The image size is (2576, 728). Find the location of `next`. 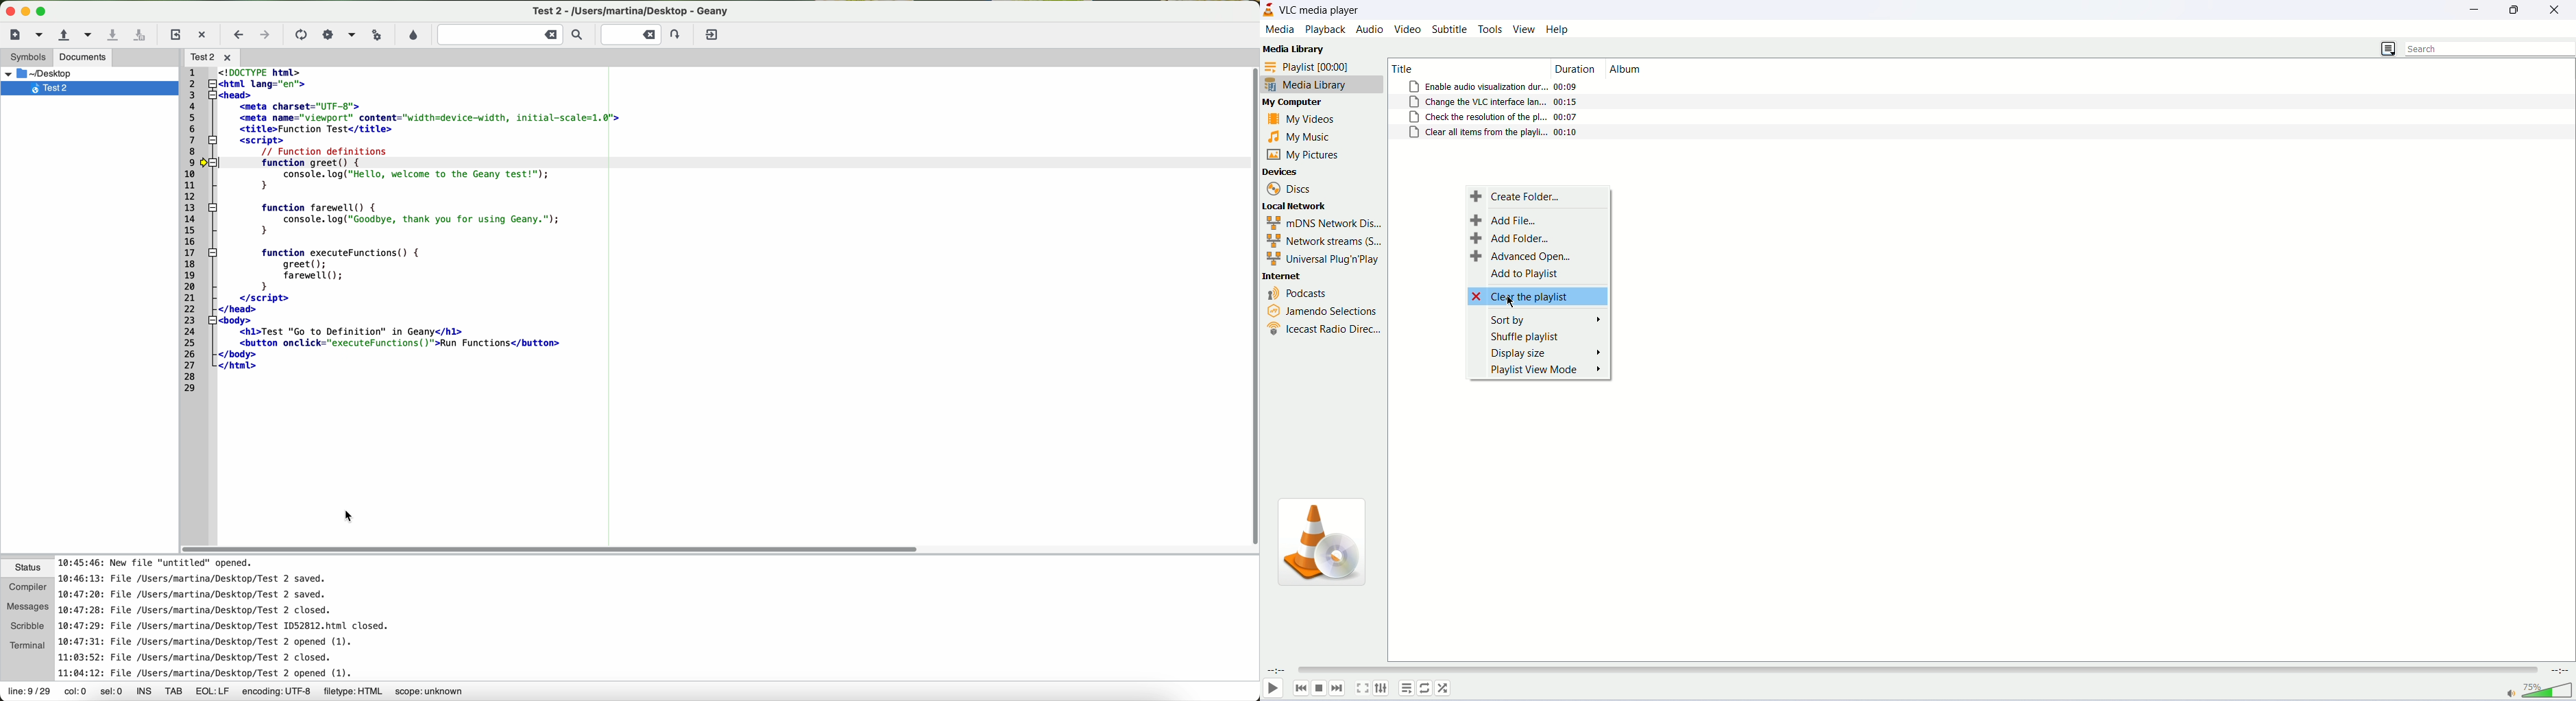

next is located at coordinates (1339, 688).